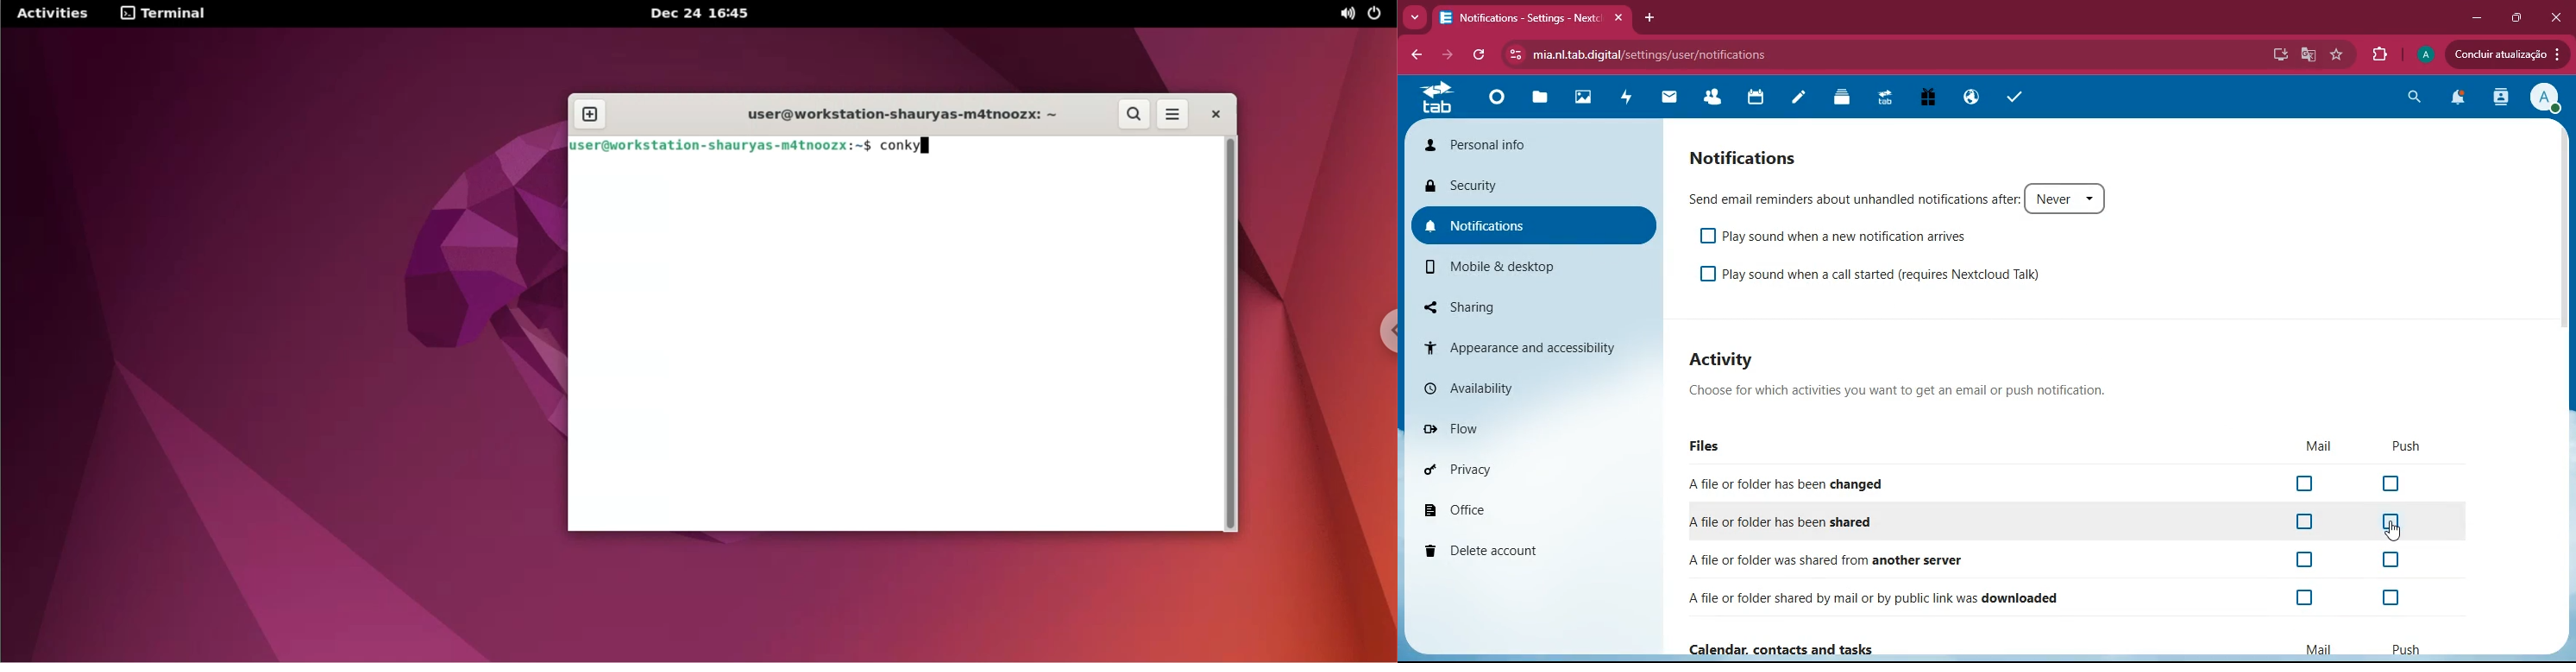 This screenshot has width=2576, height=672. I want to click on off, so click(2302, 522).